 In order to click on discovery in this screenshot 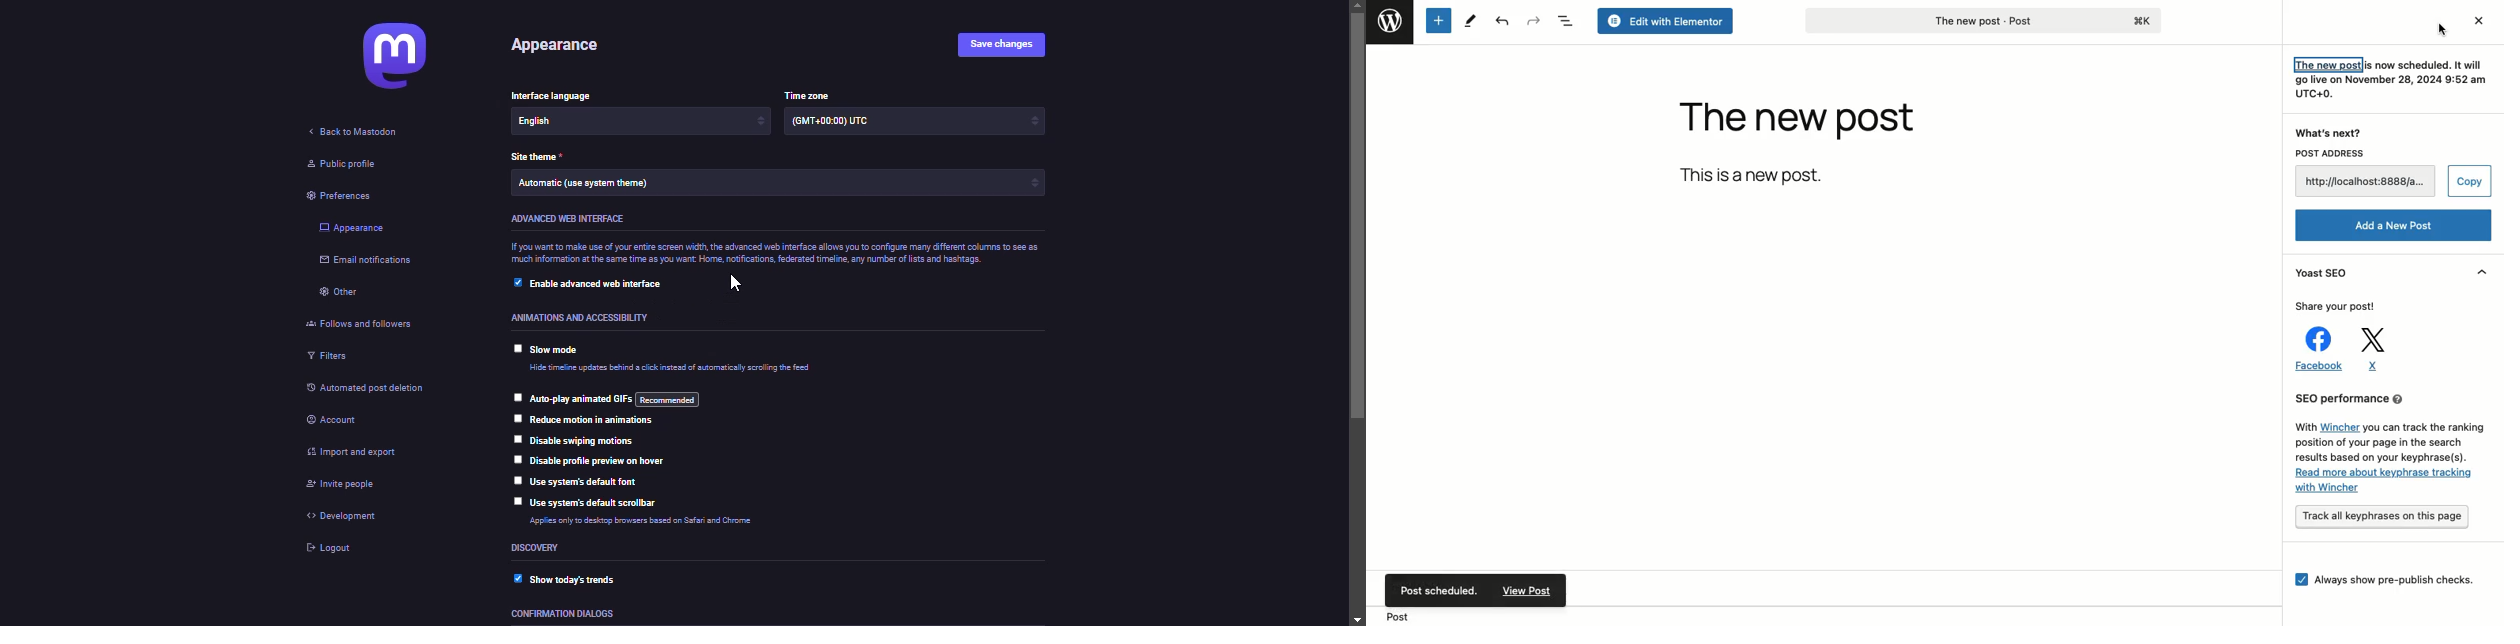, I will do `click(536, 547)`.